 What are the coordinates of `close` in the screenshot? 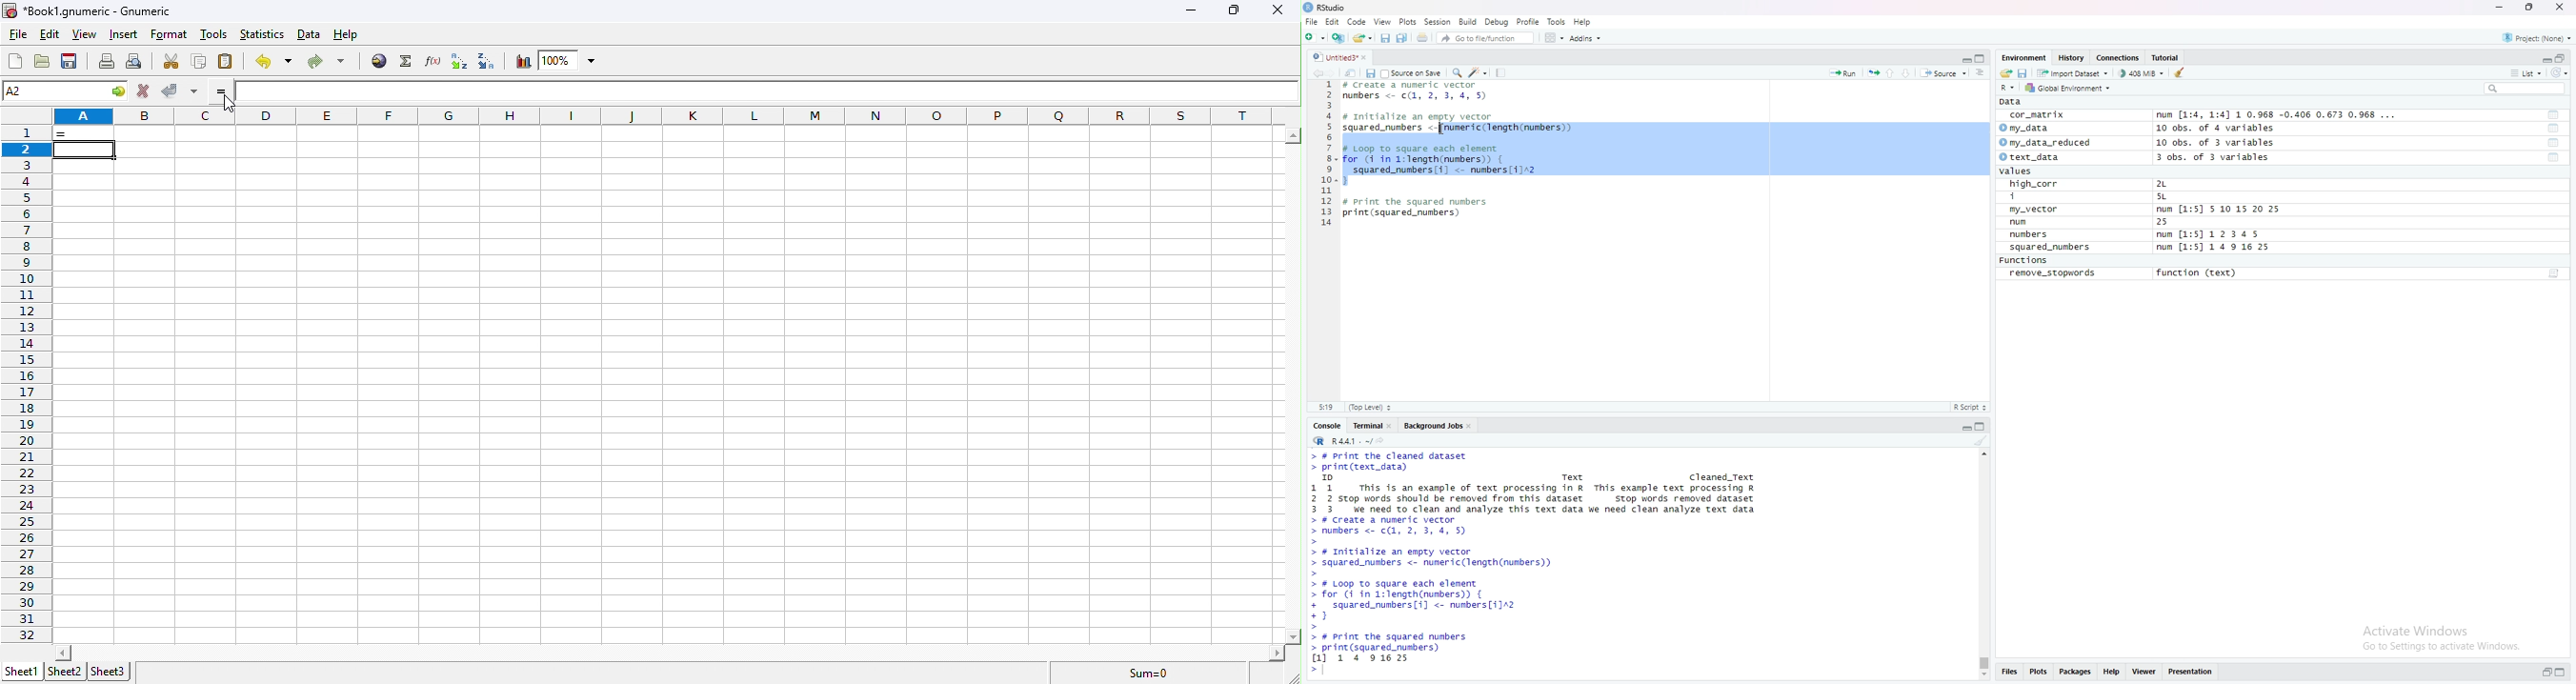 It's located at (2562, 8).